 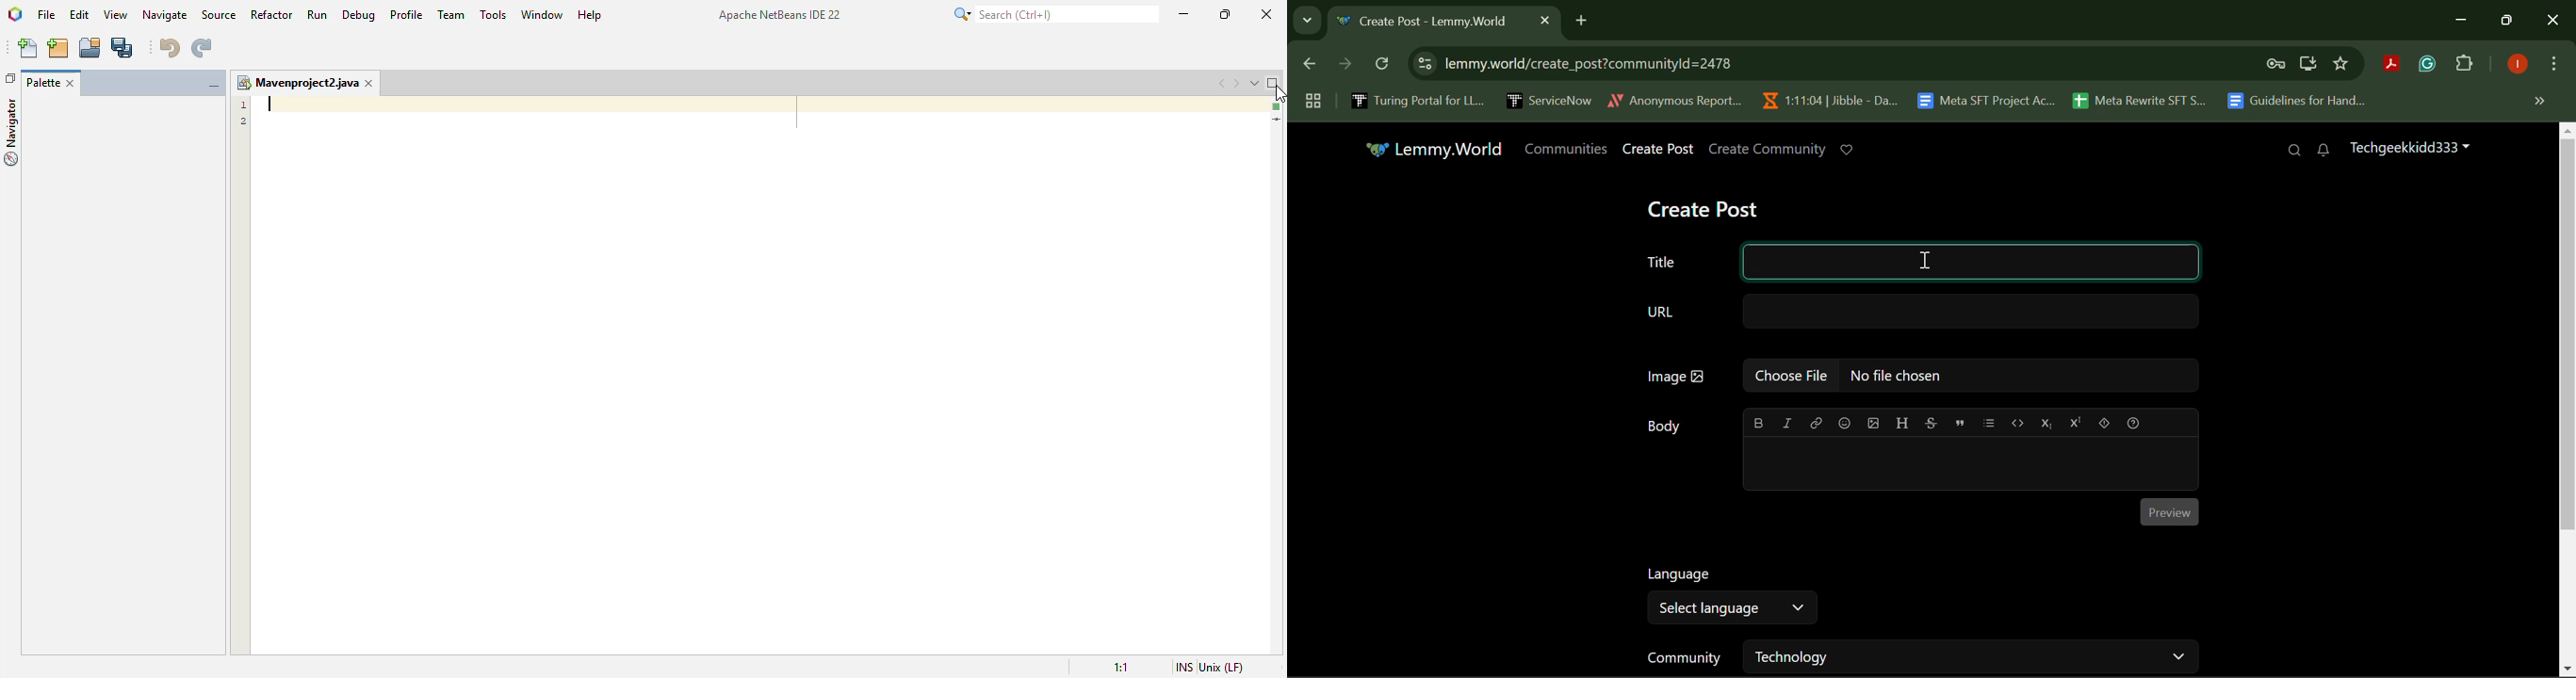 What do you see at coordinates (1925, 260) in the screenshot?
I see `Cursor on Title Text Box` at bounding box center [1925, 260].